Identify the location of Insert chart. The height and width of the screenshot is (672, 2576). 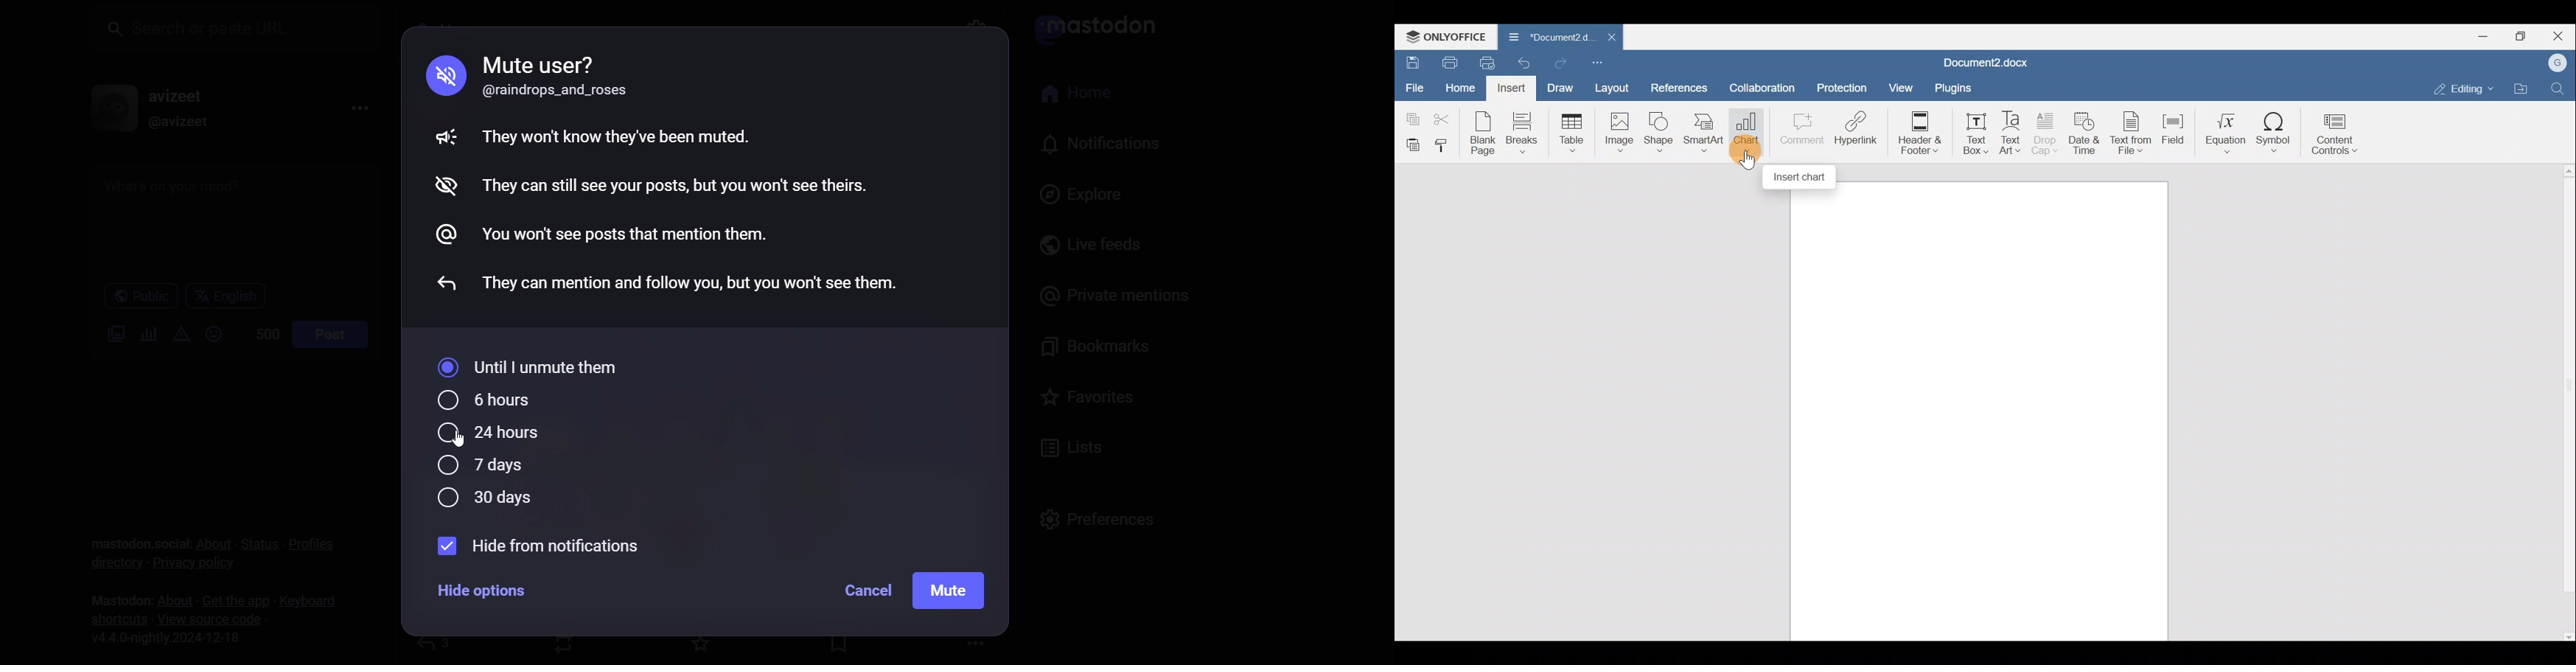
(1801, 177).